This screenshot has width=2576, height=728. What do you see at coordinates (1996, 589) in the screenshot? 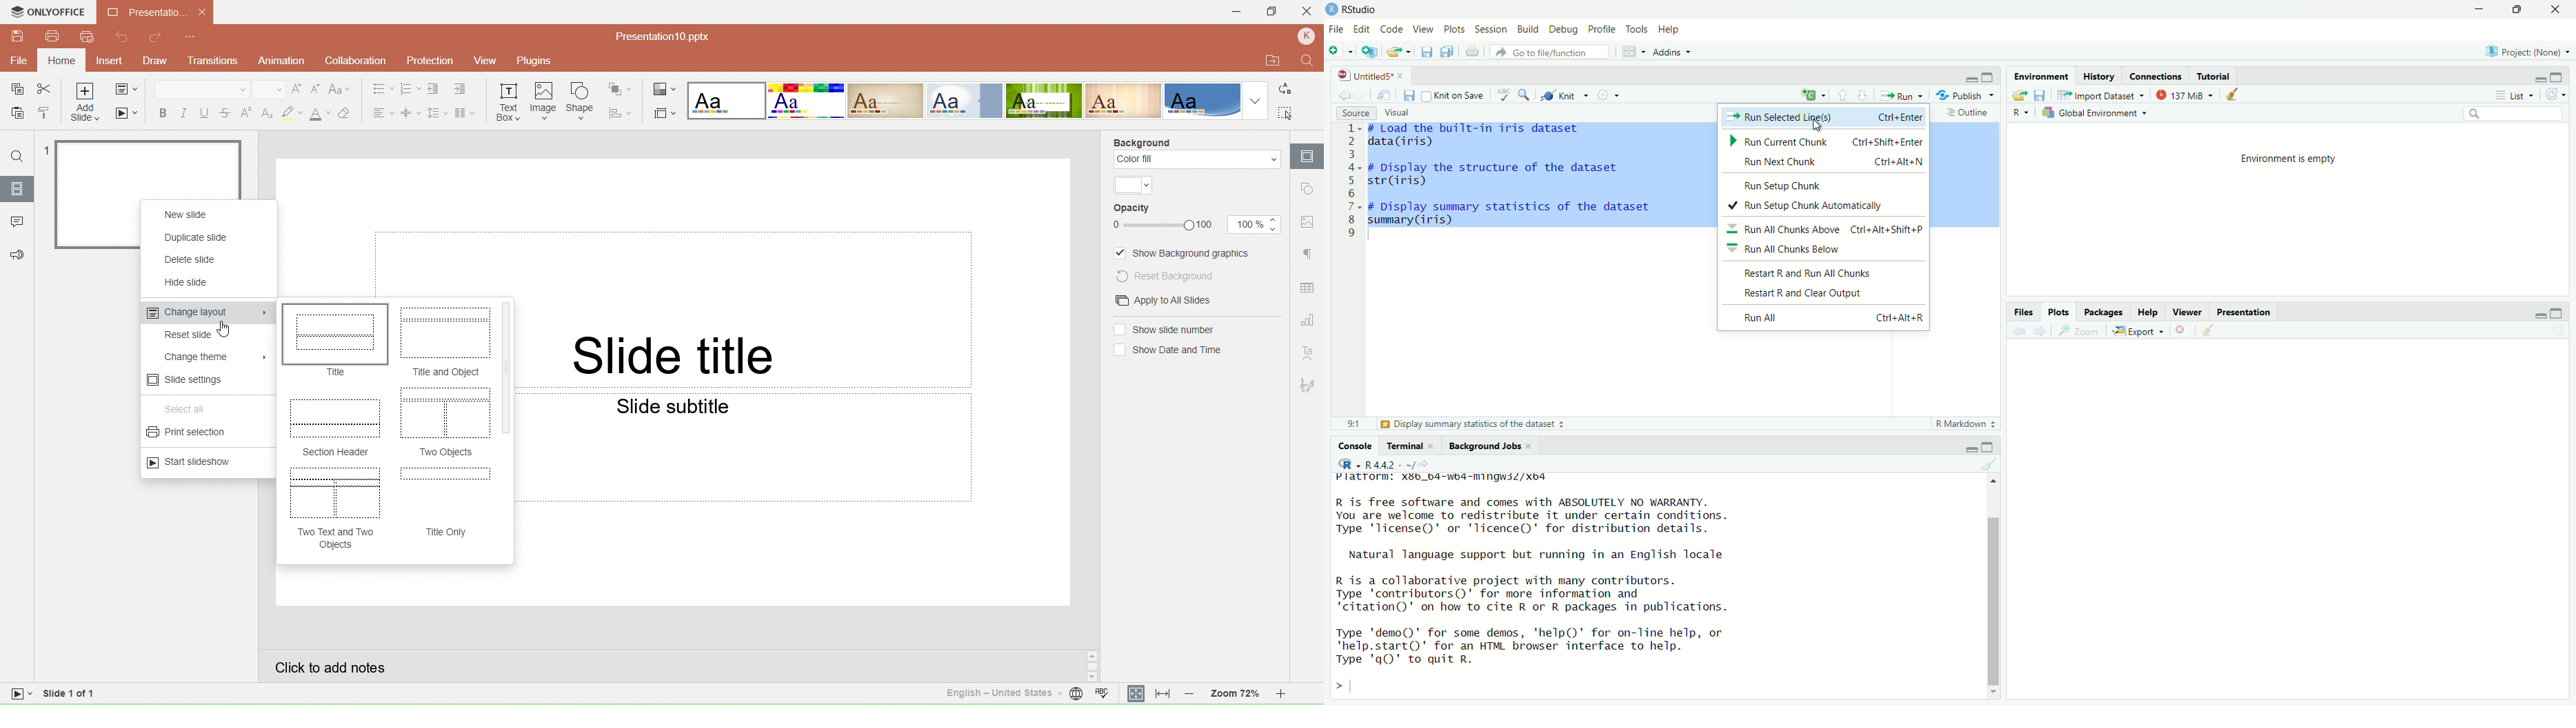
I see `Scroll bar` at bounding box center [1996, 589].